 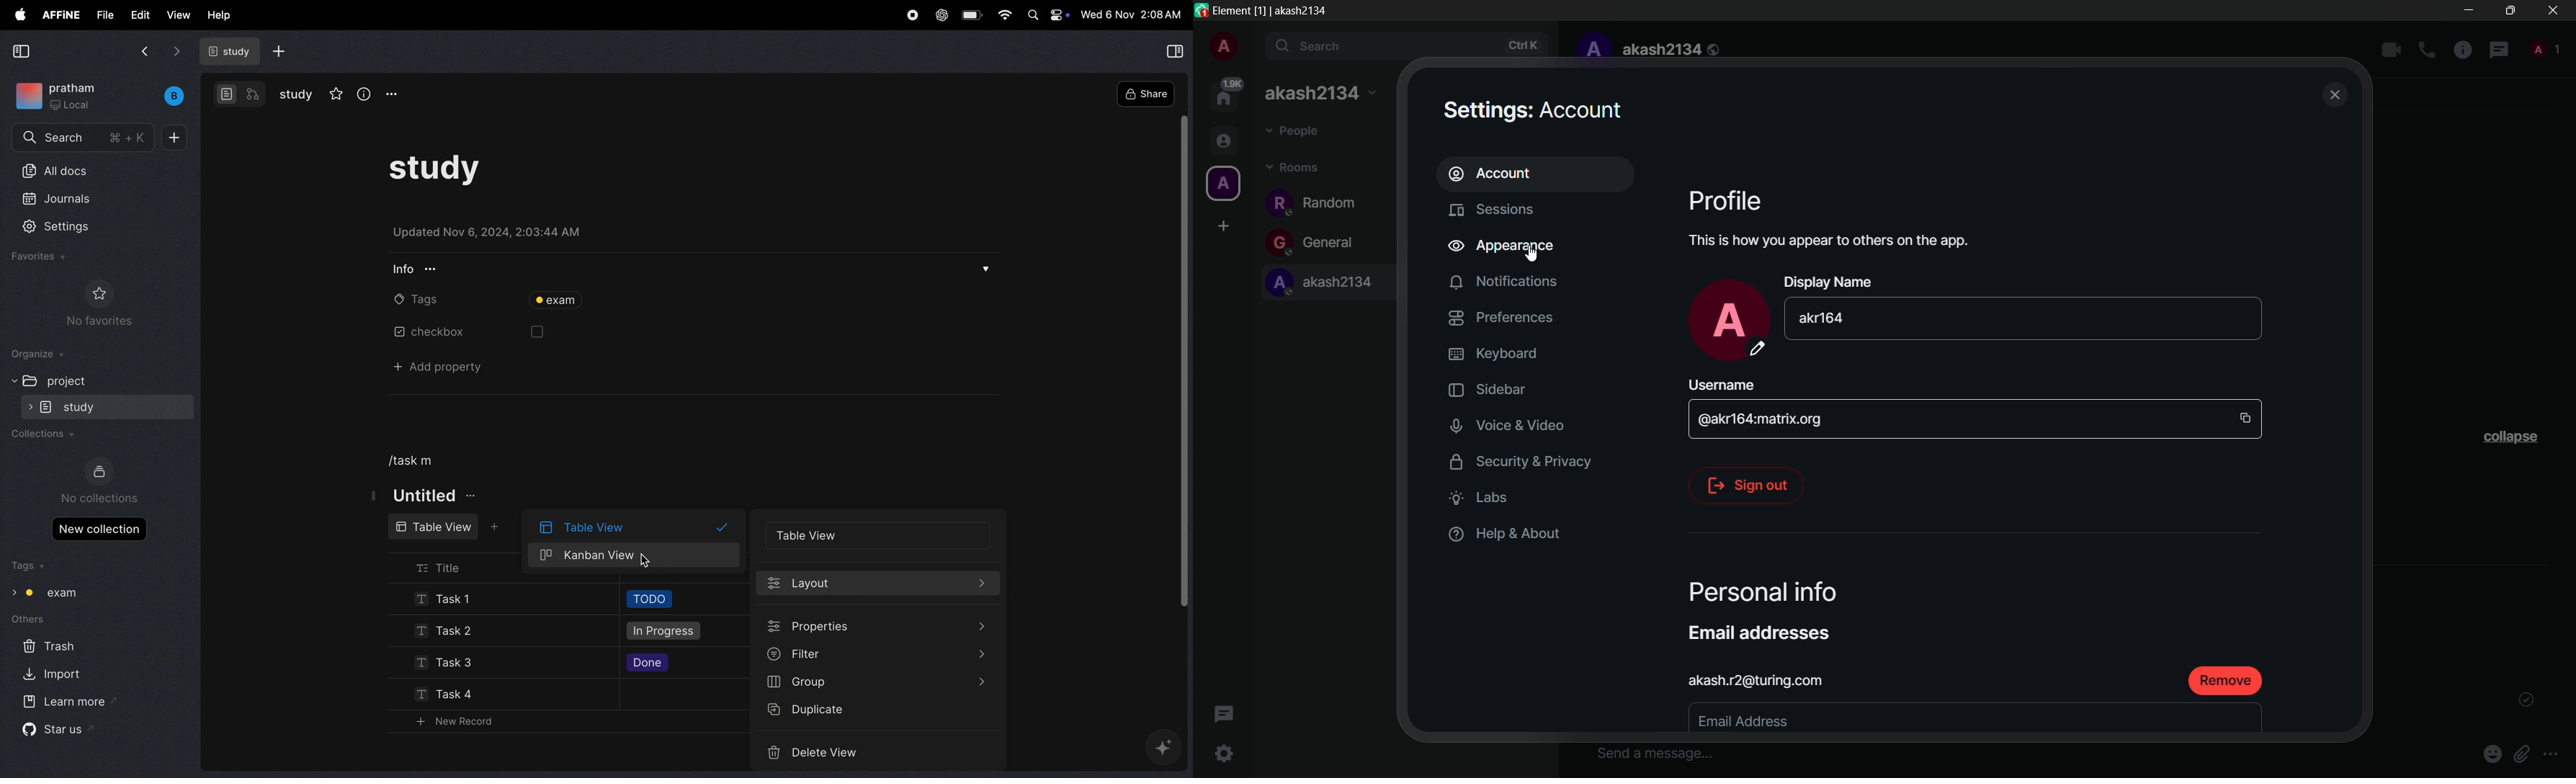 I want to click on in progress, so click(x=661, y=632).